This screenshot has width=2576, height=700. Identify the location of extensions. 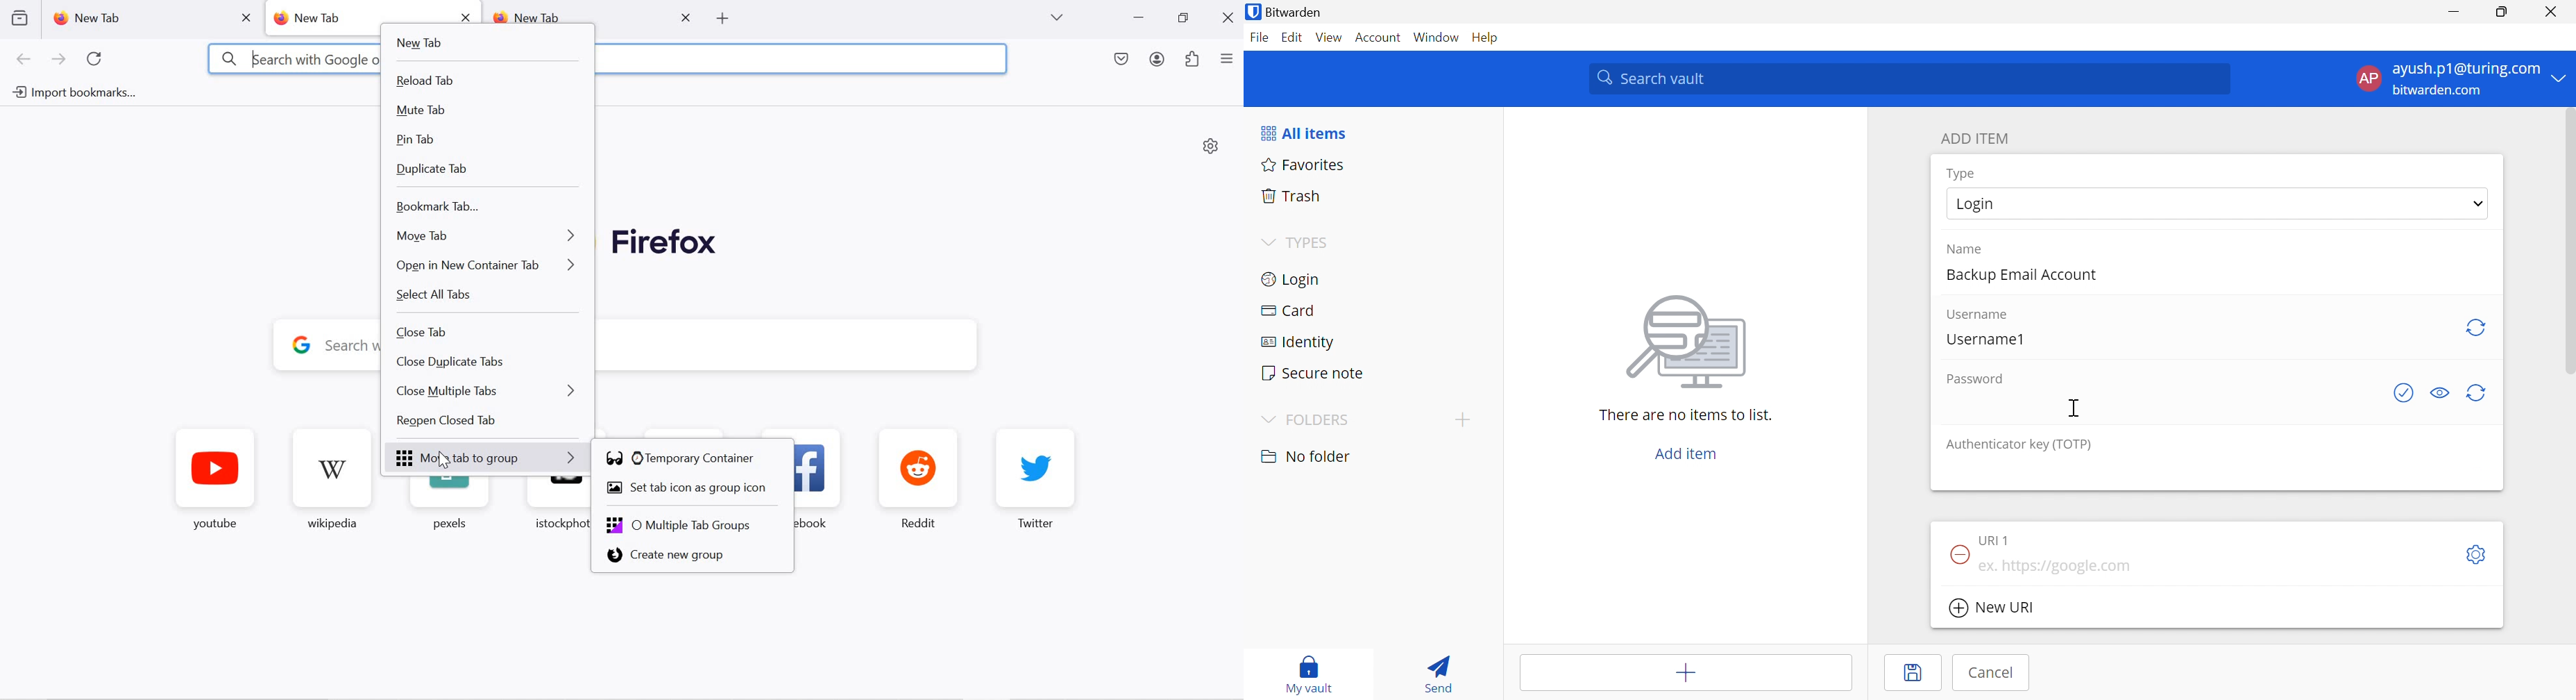
(1193, 61).